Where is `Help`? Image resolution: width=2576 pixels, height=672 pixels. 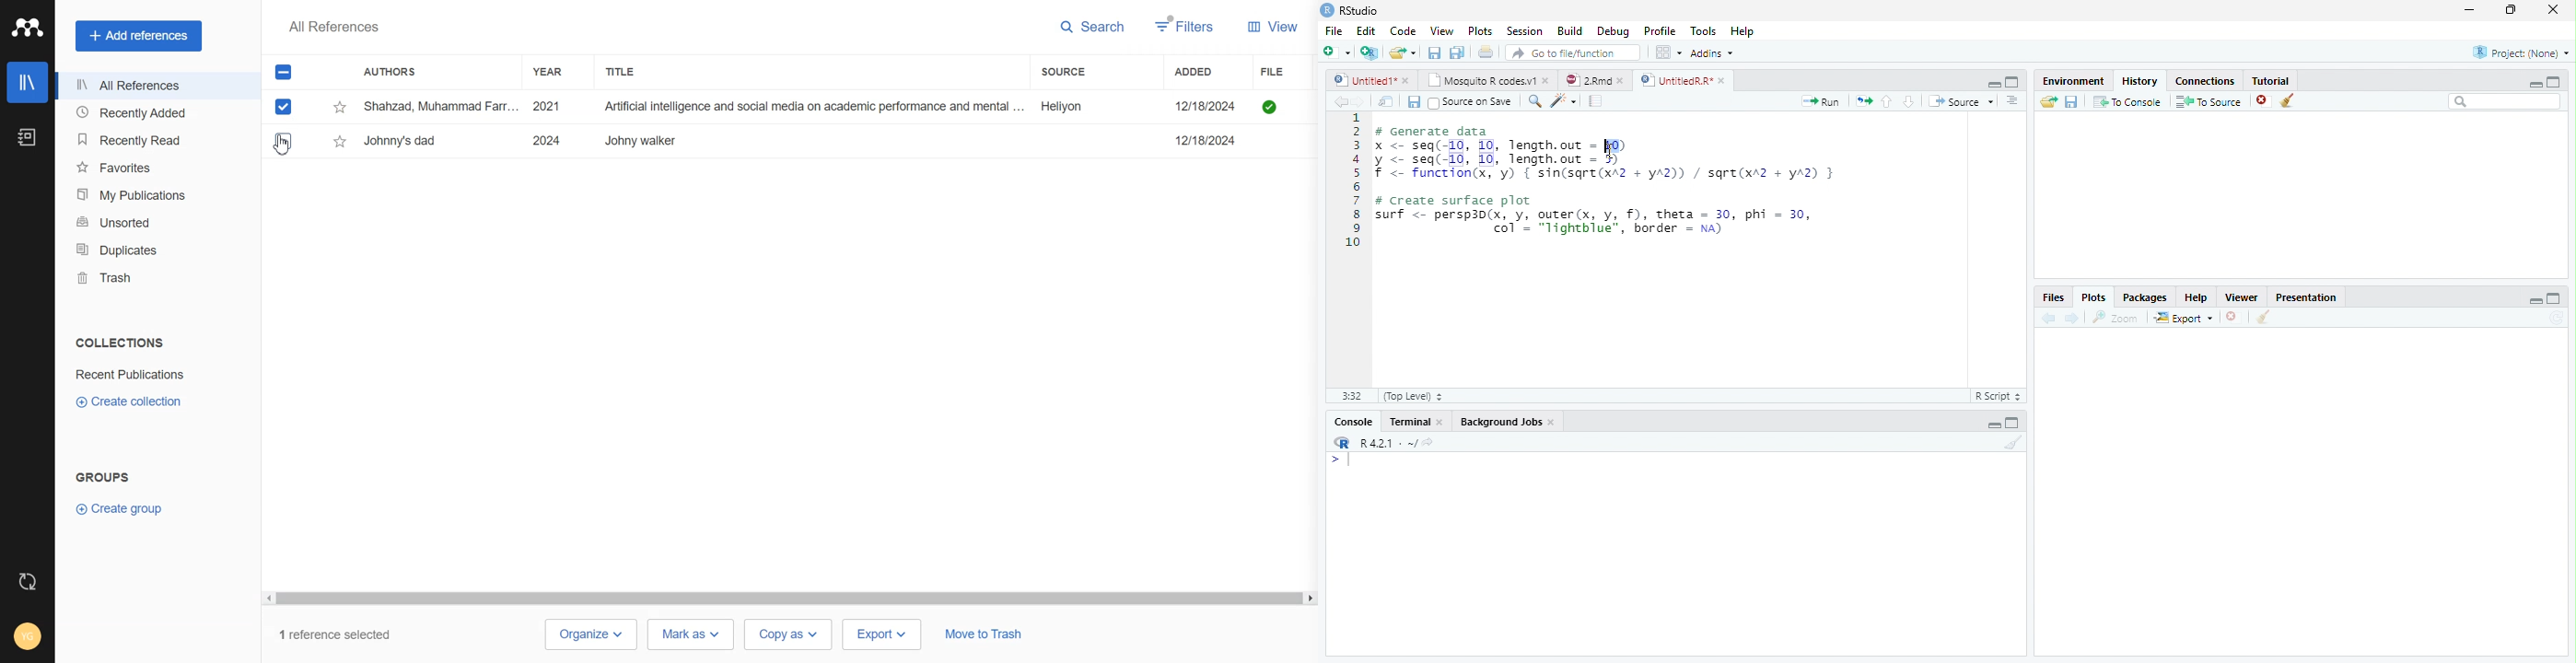 Help is located at coordinates (2197, 297).